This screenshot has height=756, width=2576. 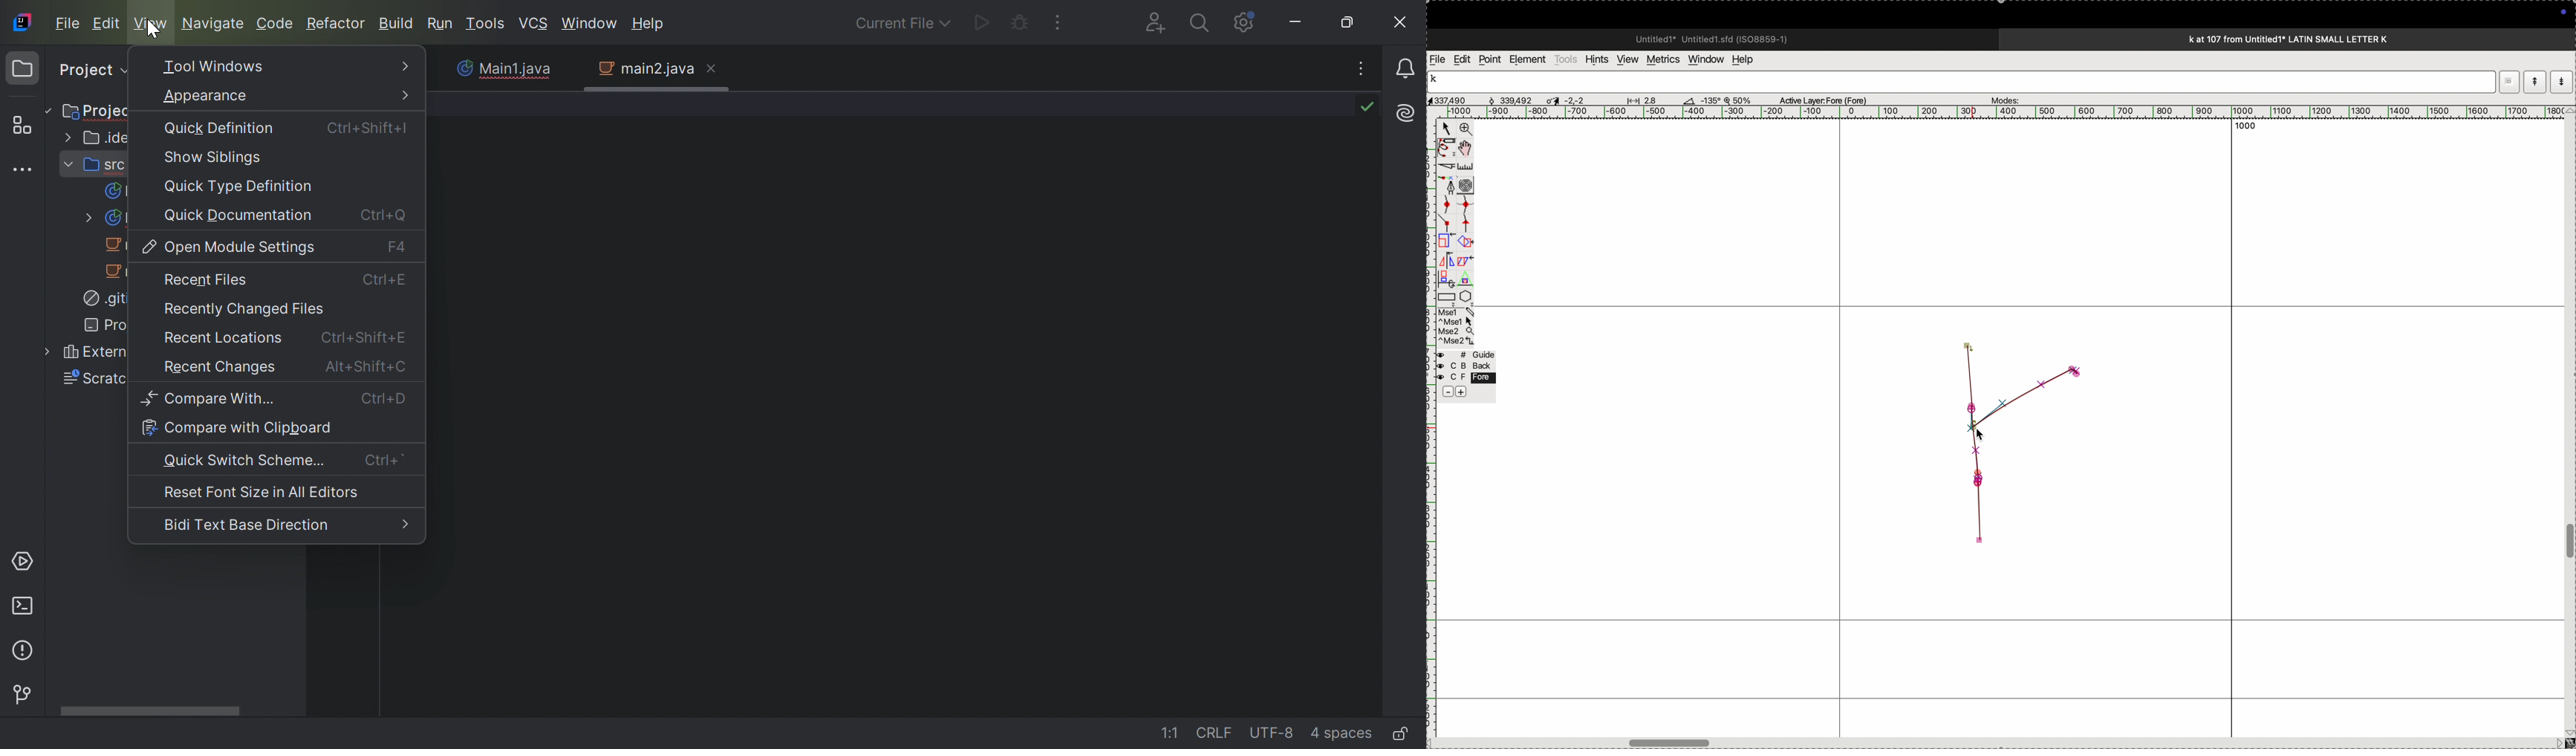 I want to click on Recently changed files, so click(x=244, y=311).